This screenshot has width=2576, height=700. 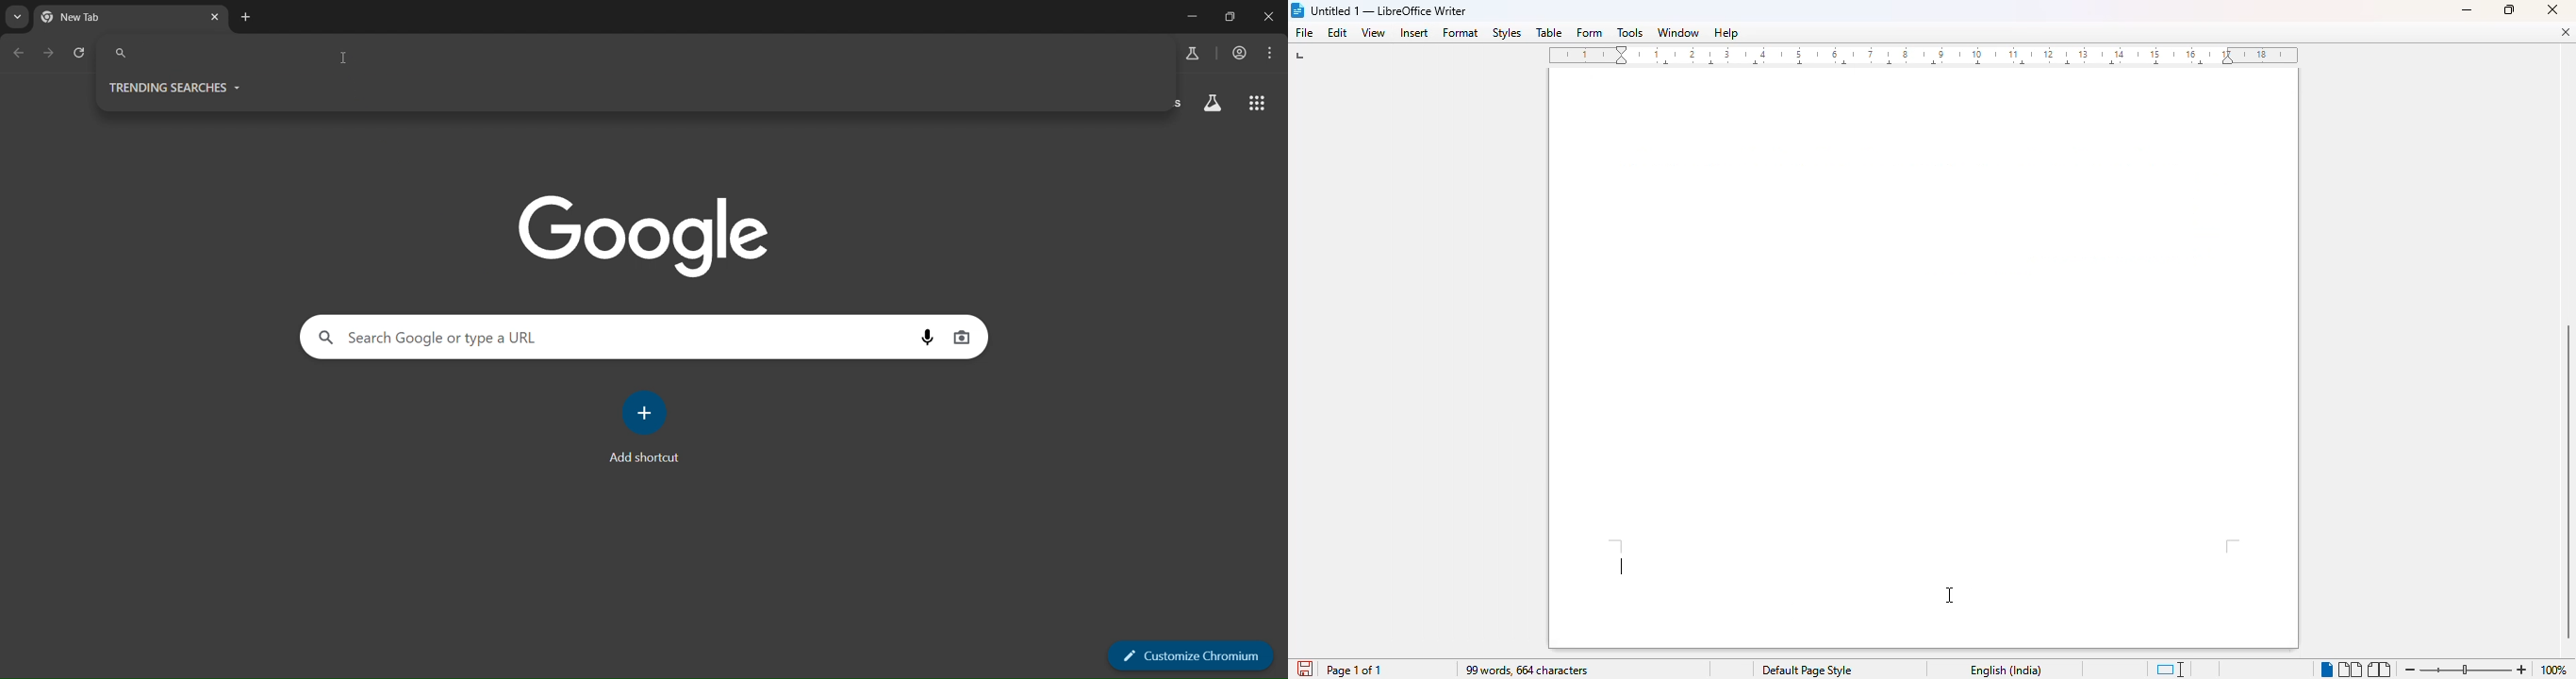 I want to click on book view, so click(x=2378, y=670).